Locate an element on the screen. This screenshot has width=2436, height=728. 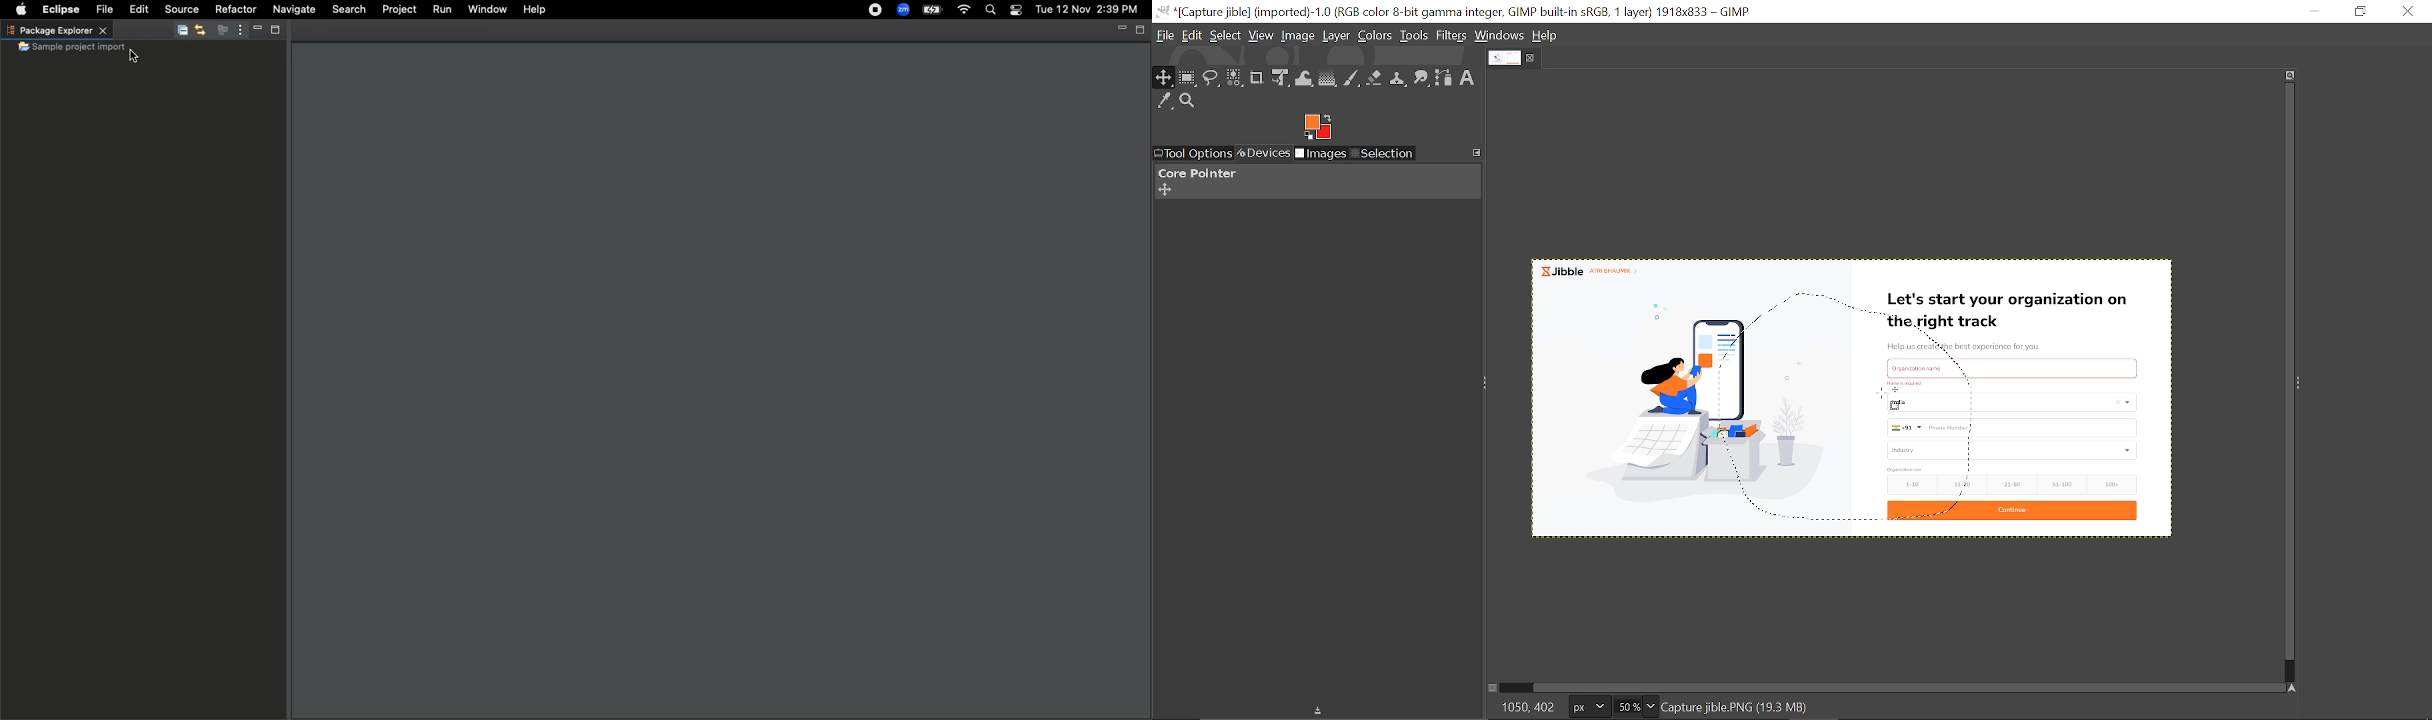
Project is located at coordinates (398, 10).